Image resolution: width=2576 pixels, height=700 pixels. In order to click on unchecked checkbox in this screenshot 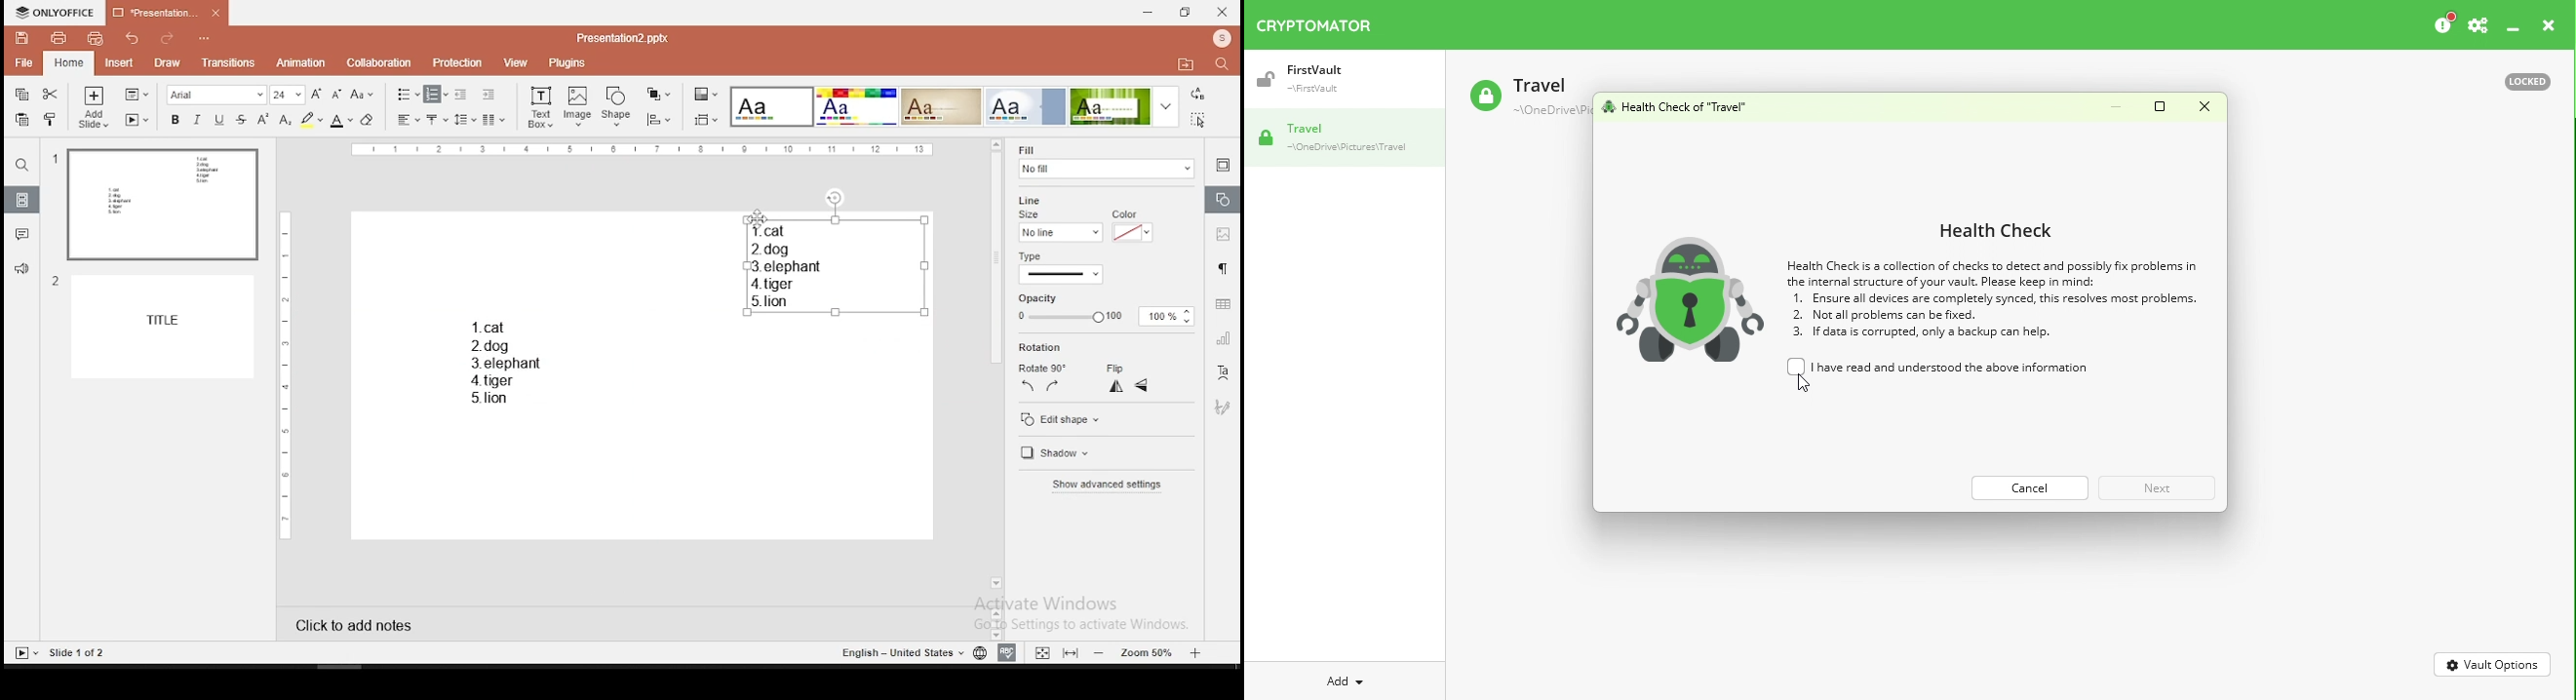, I will do `click(1793, 368)`.